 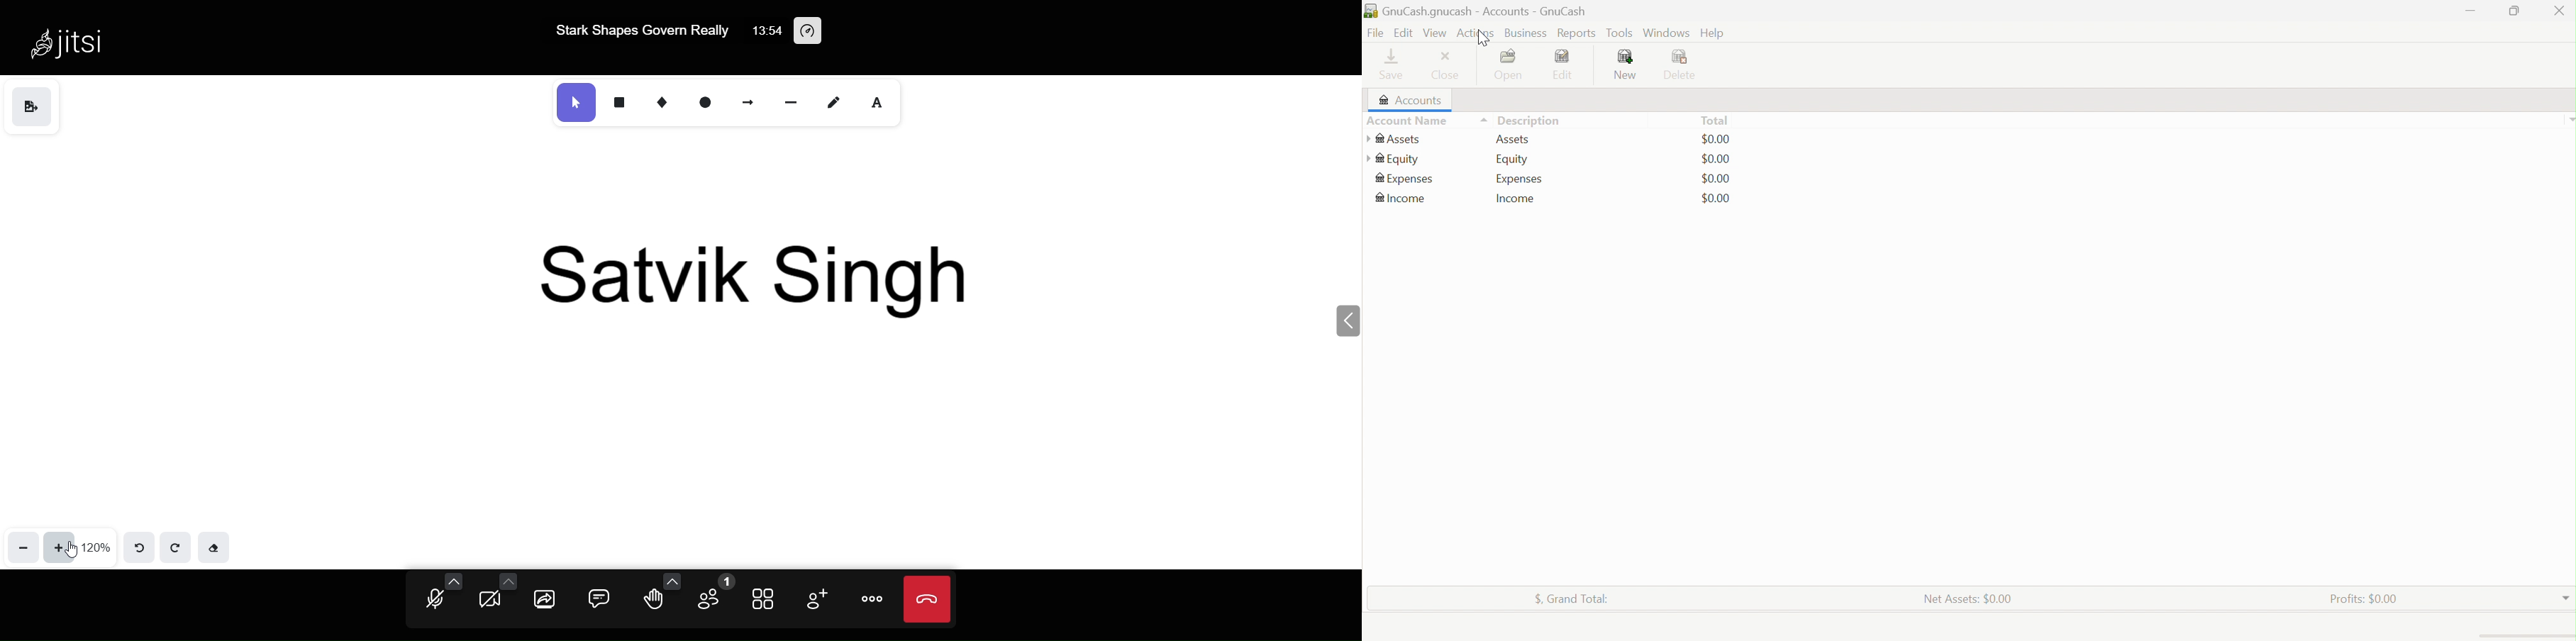 What do you see at coordinates (2566, 595) in the screenshot?
I see `Drop Down` at bounding box center [2566, 595].